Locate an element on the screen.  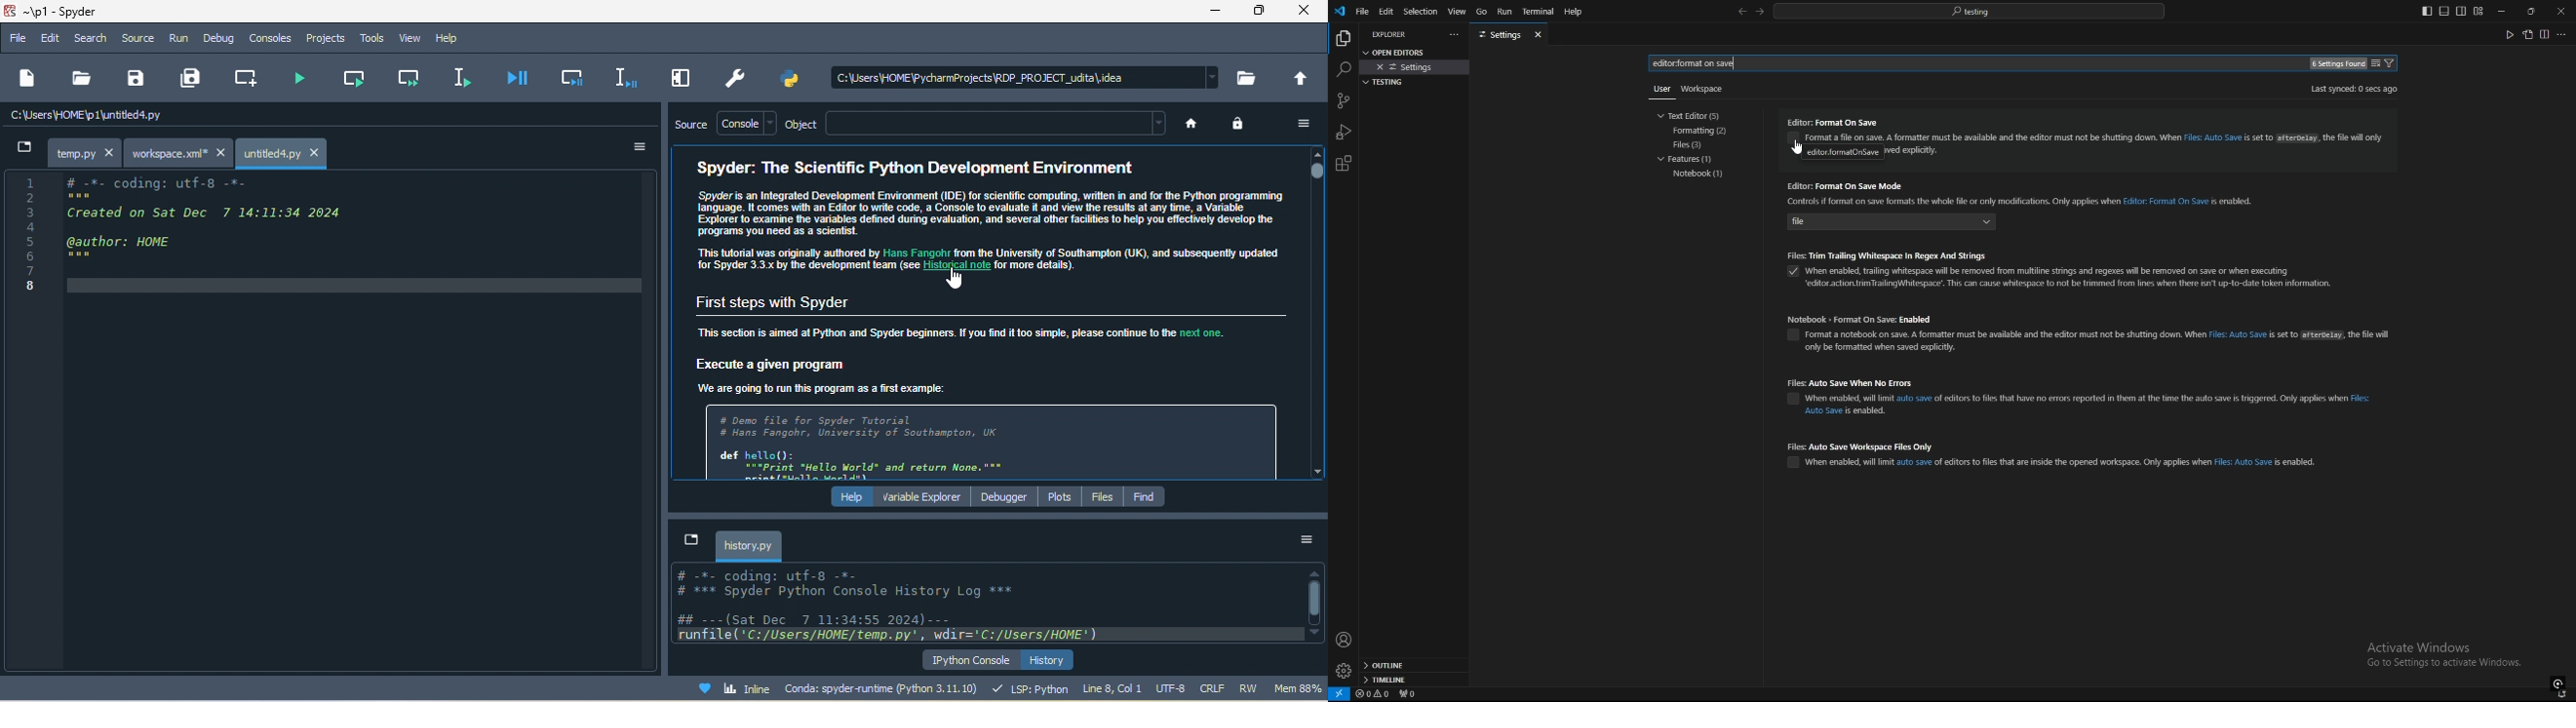
change settings  is located at coordinates (2375, 63).